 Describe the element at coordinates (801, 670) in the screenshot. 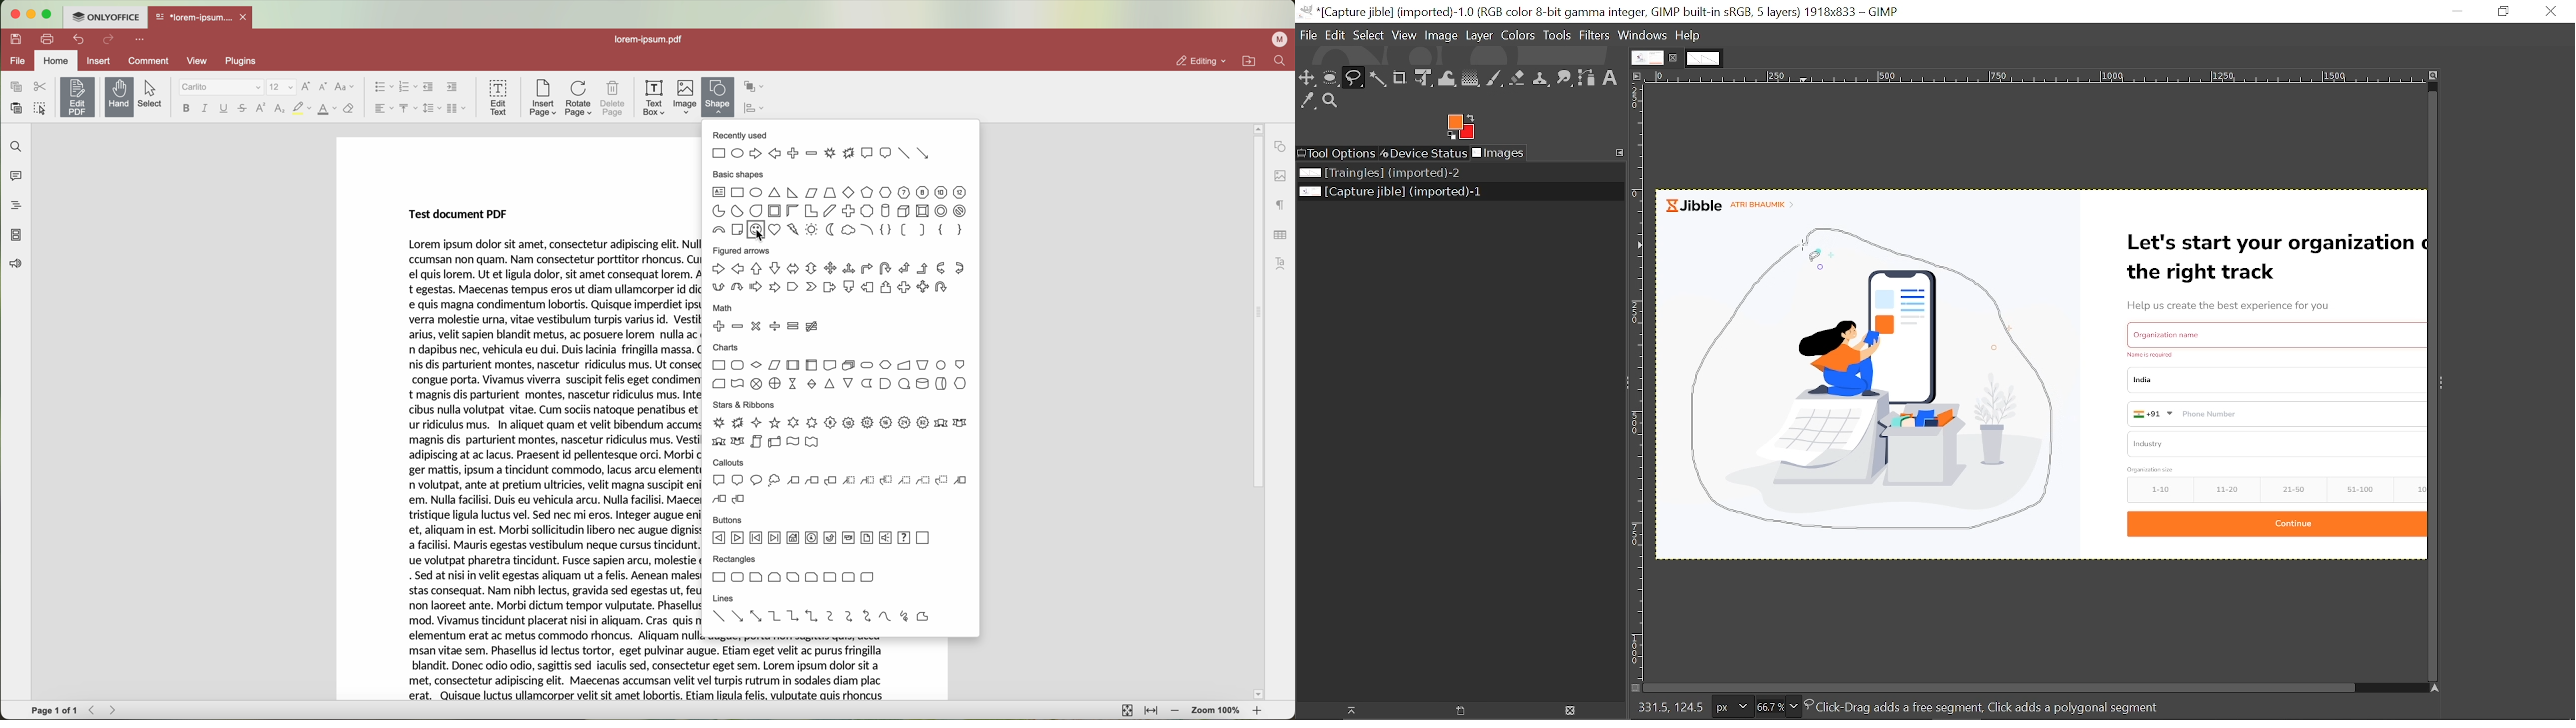

I see `body text` at that location.